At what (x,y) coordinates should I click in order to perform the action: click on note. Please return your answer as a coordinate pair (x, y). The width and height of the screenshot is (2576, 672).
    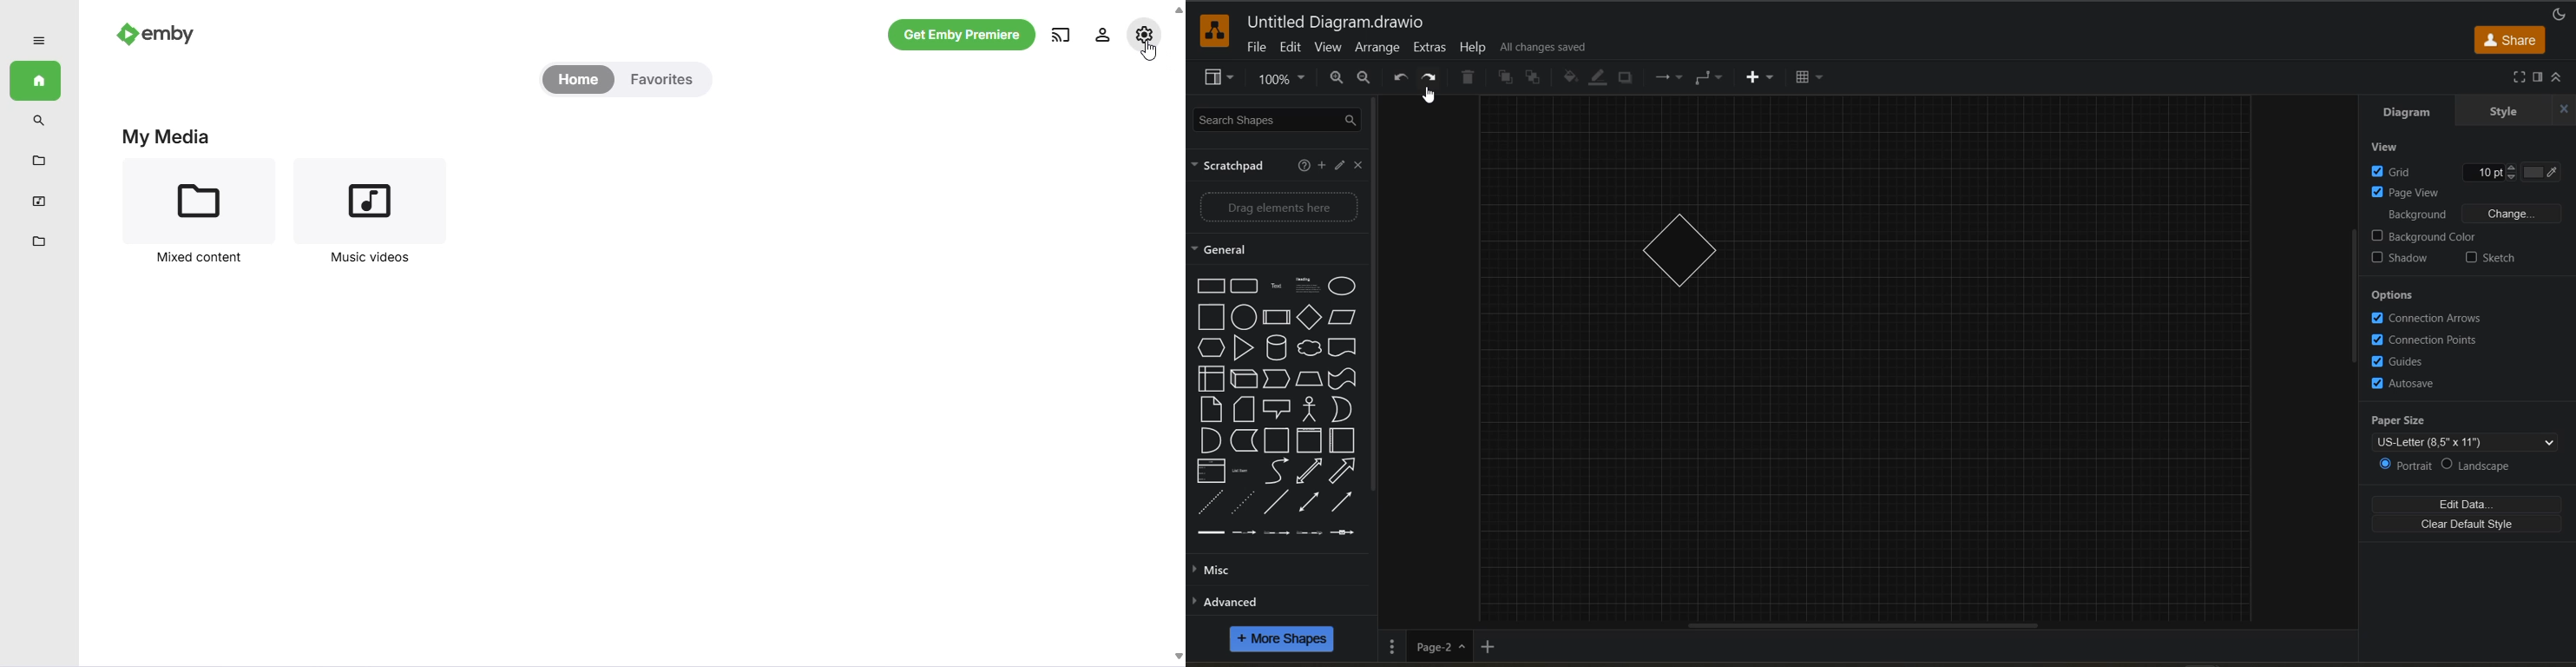
    Looking at the image, I should click on (1209, 410).